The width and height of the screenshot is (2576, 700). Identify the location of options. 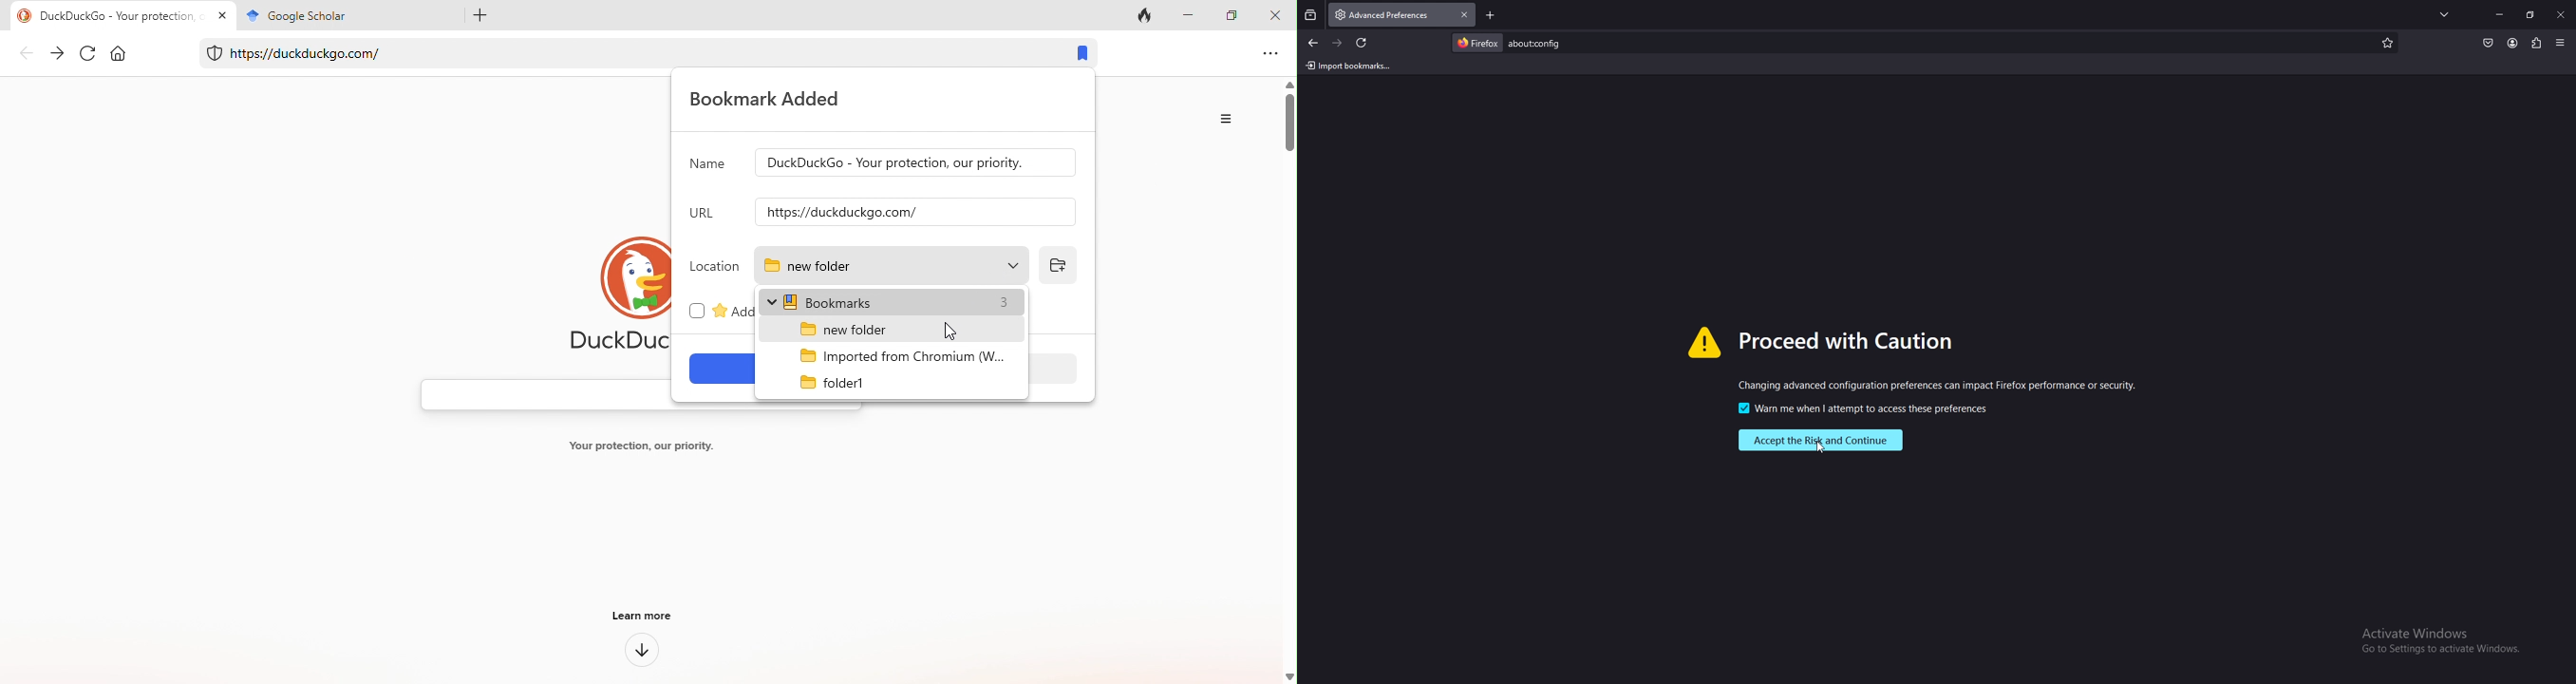
(1269, 54).